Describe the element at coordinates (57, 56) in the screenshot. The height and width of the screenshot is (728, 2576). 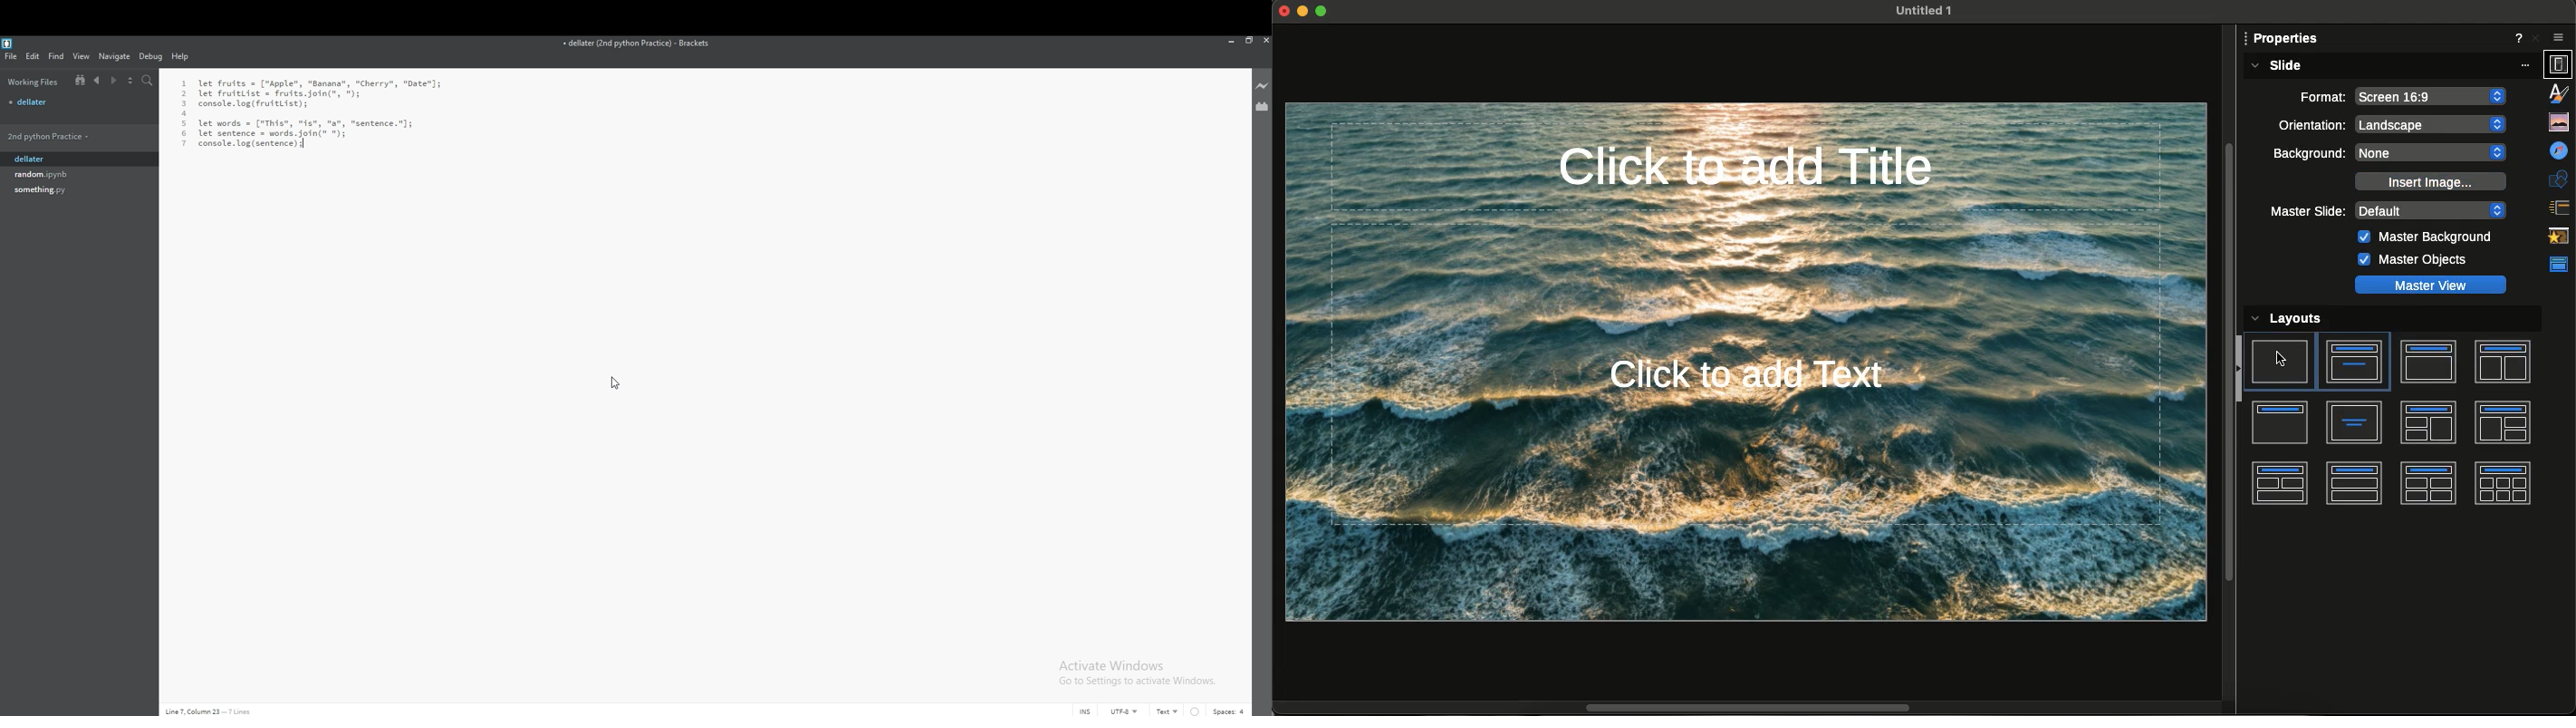
I see `find` at that location.